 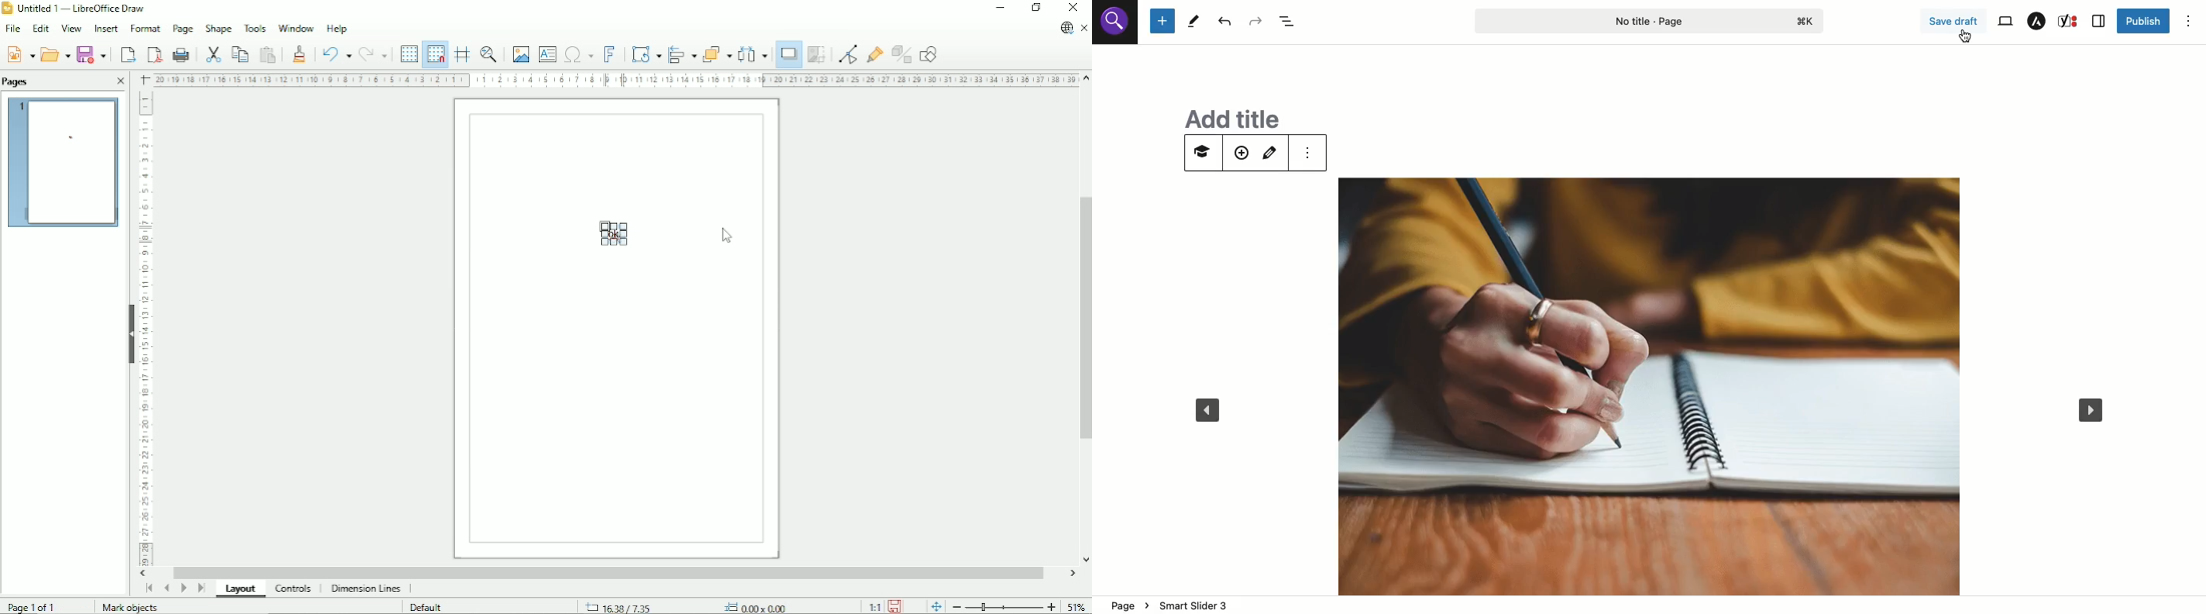 I want to click on Page, so click(x=181, y=29).